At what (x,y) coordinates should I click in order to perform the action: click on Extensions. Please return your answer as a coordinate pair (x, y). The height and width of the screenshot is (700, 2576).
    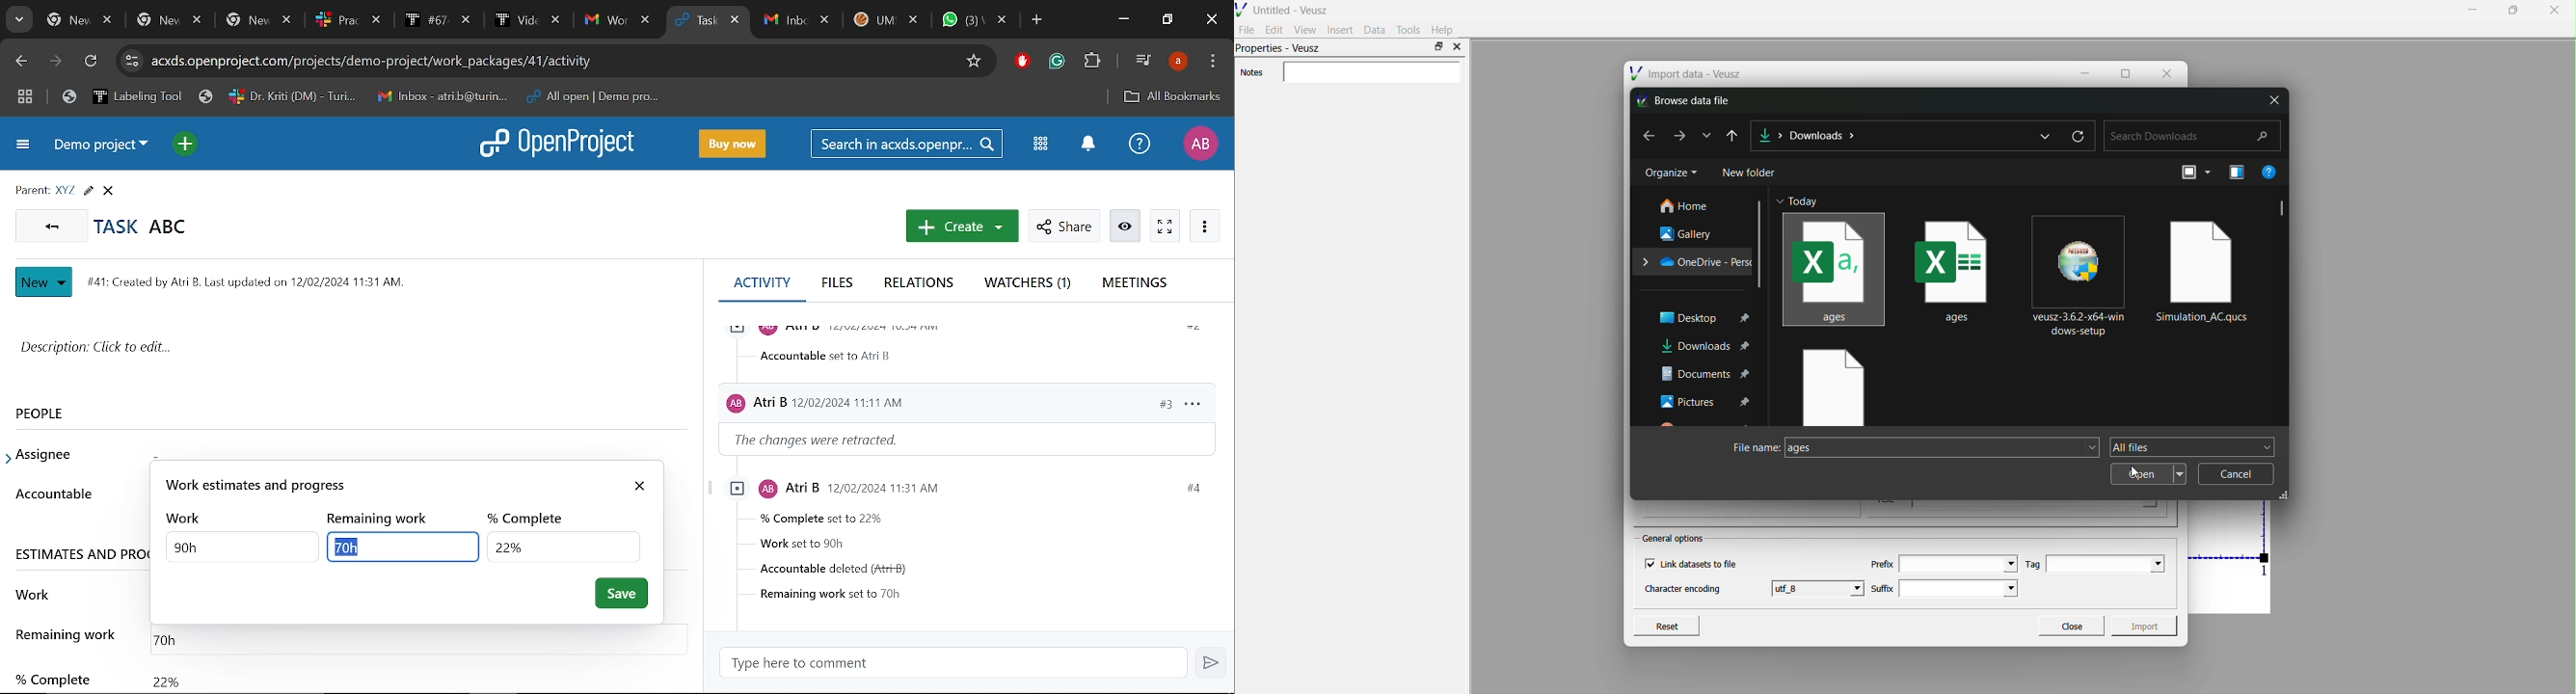
    Looking at the image, I should click on (1094, 62).